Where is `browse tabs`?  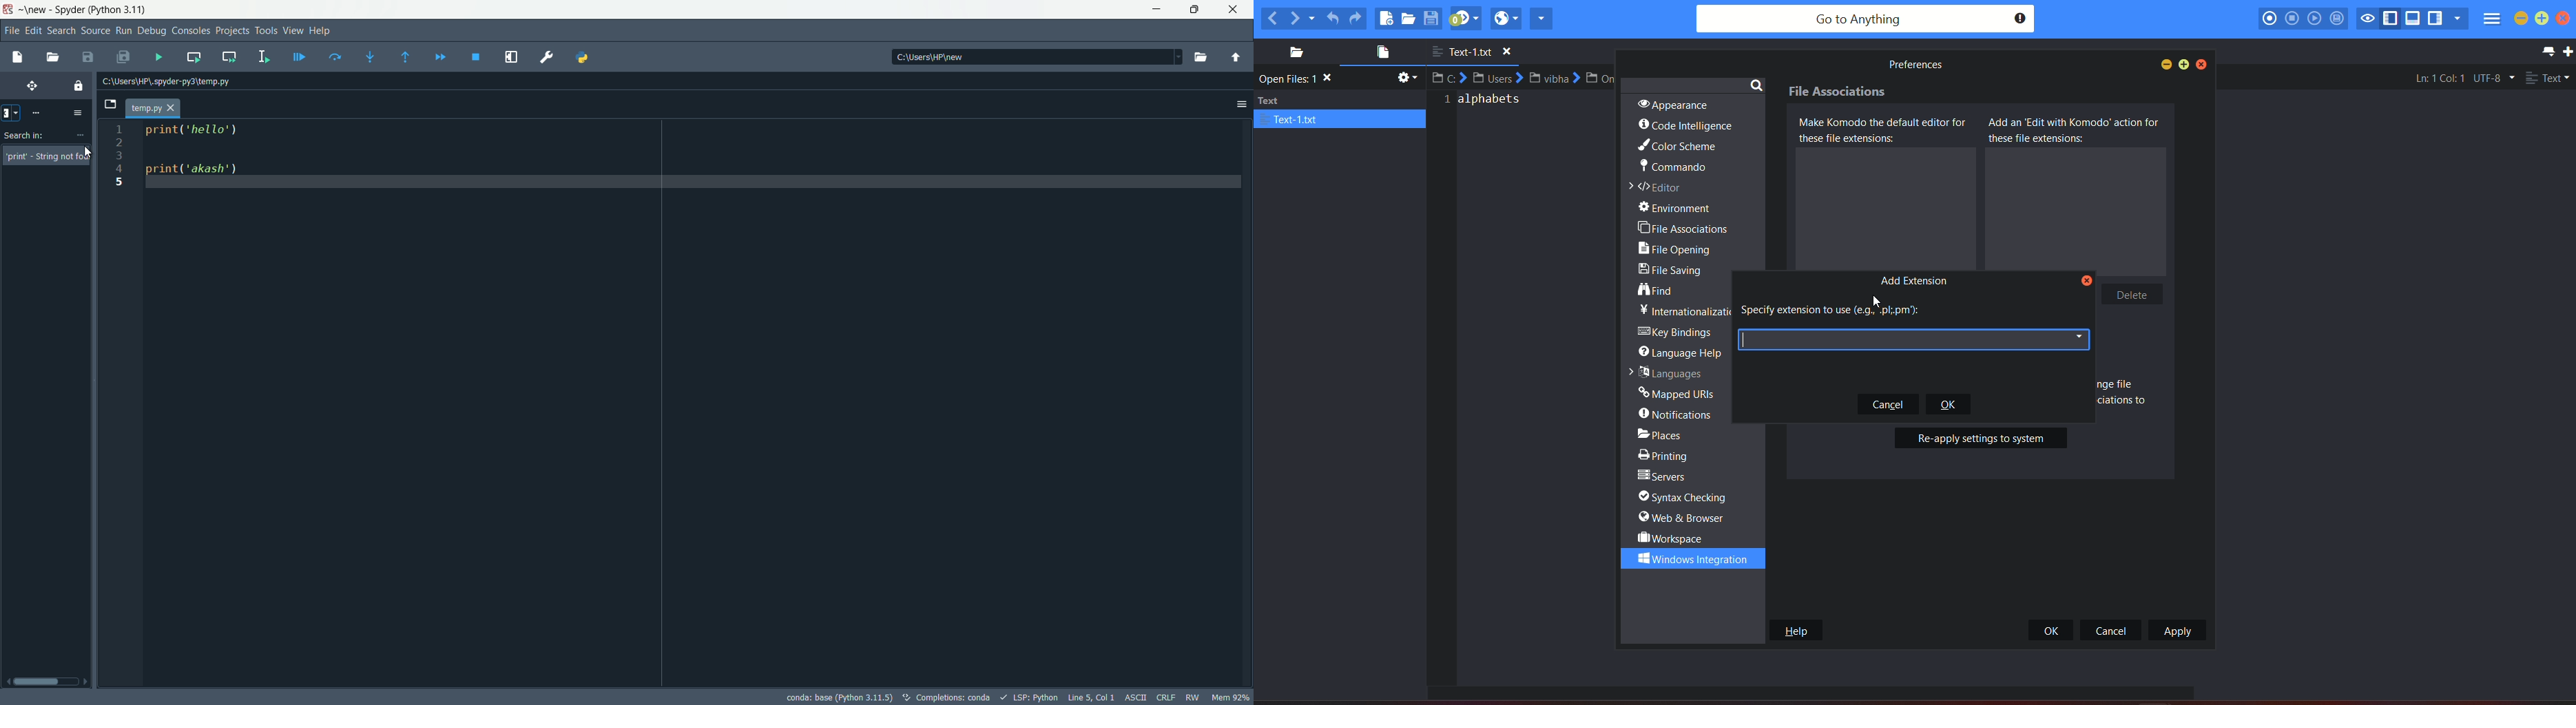
browse tabs is located at coordinates (111, 106).